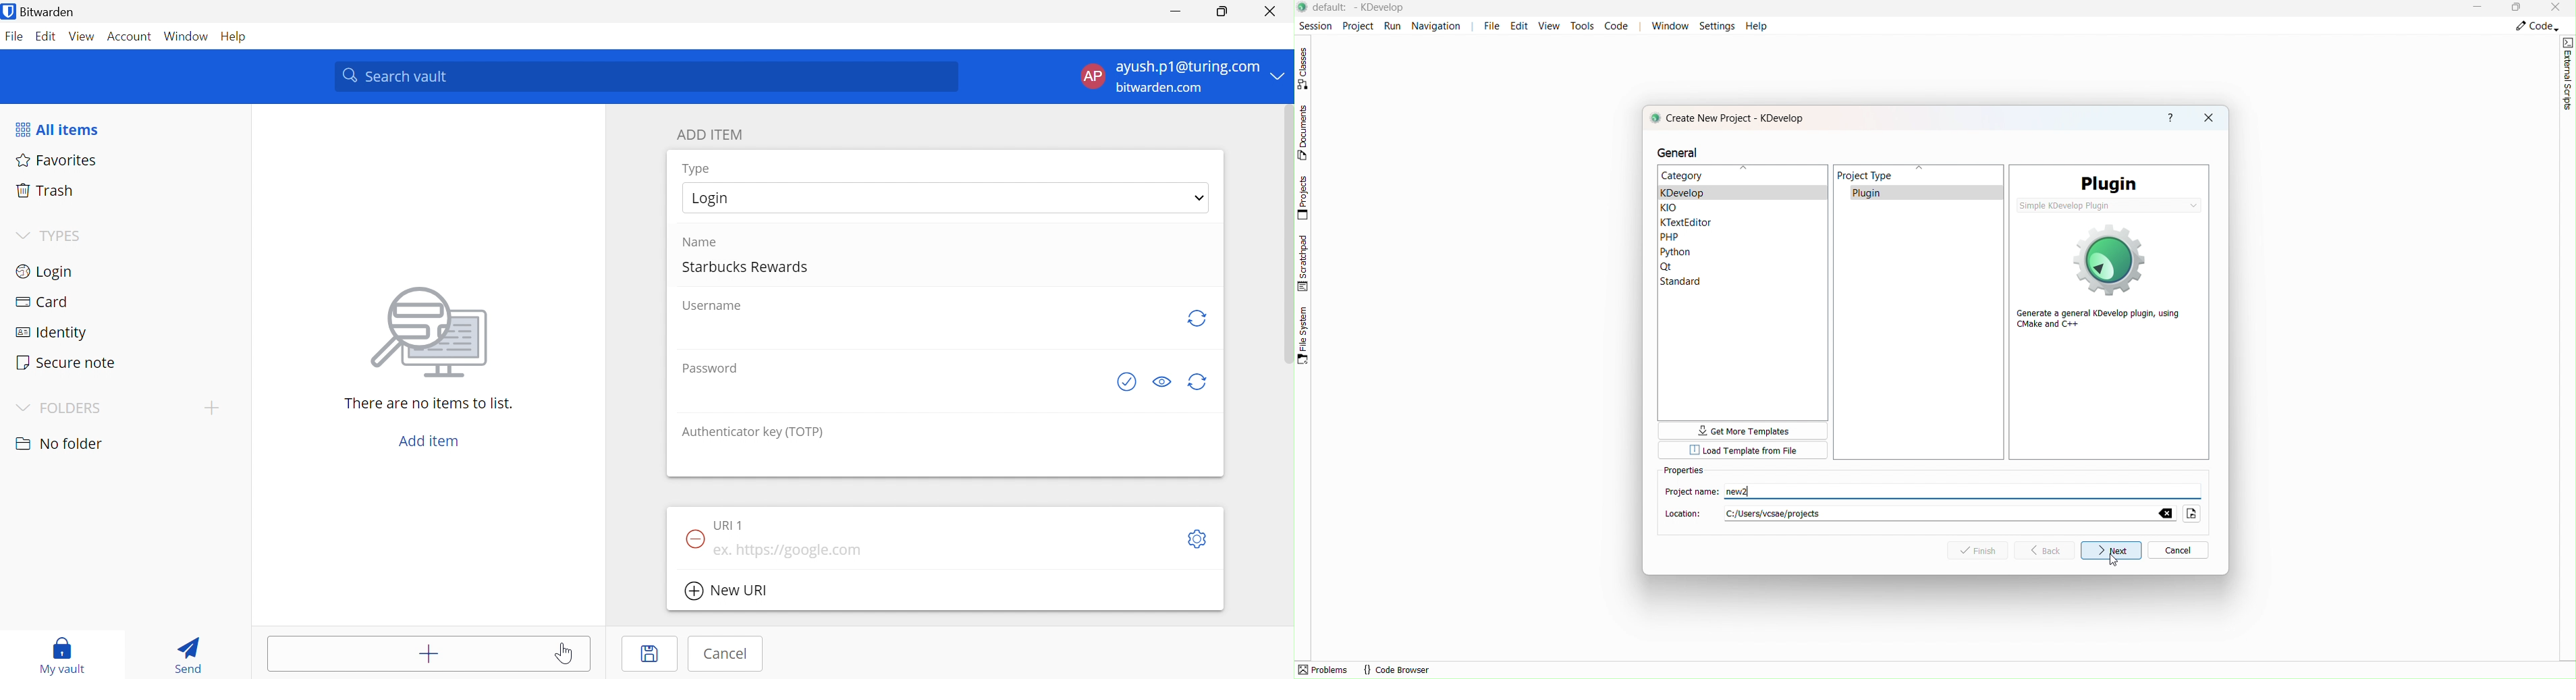 Image resolution: width=2576 pixels, height=700 pixels. I want to click on Trash, so click(44, 192).